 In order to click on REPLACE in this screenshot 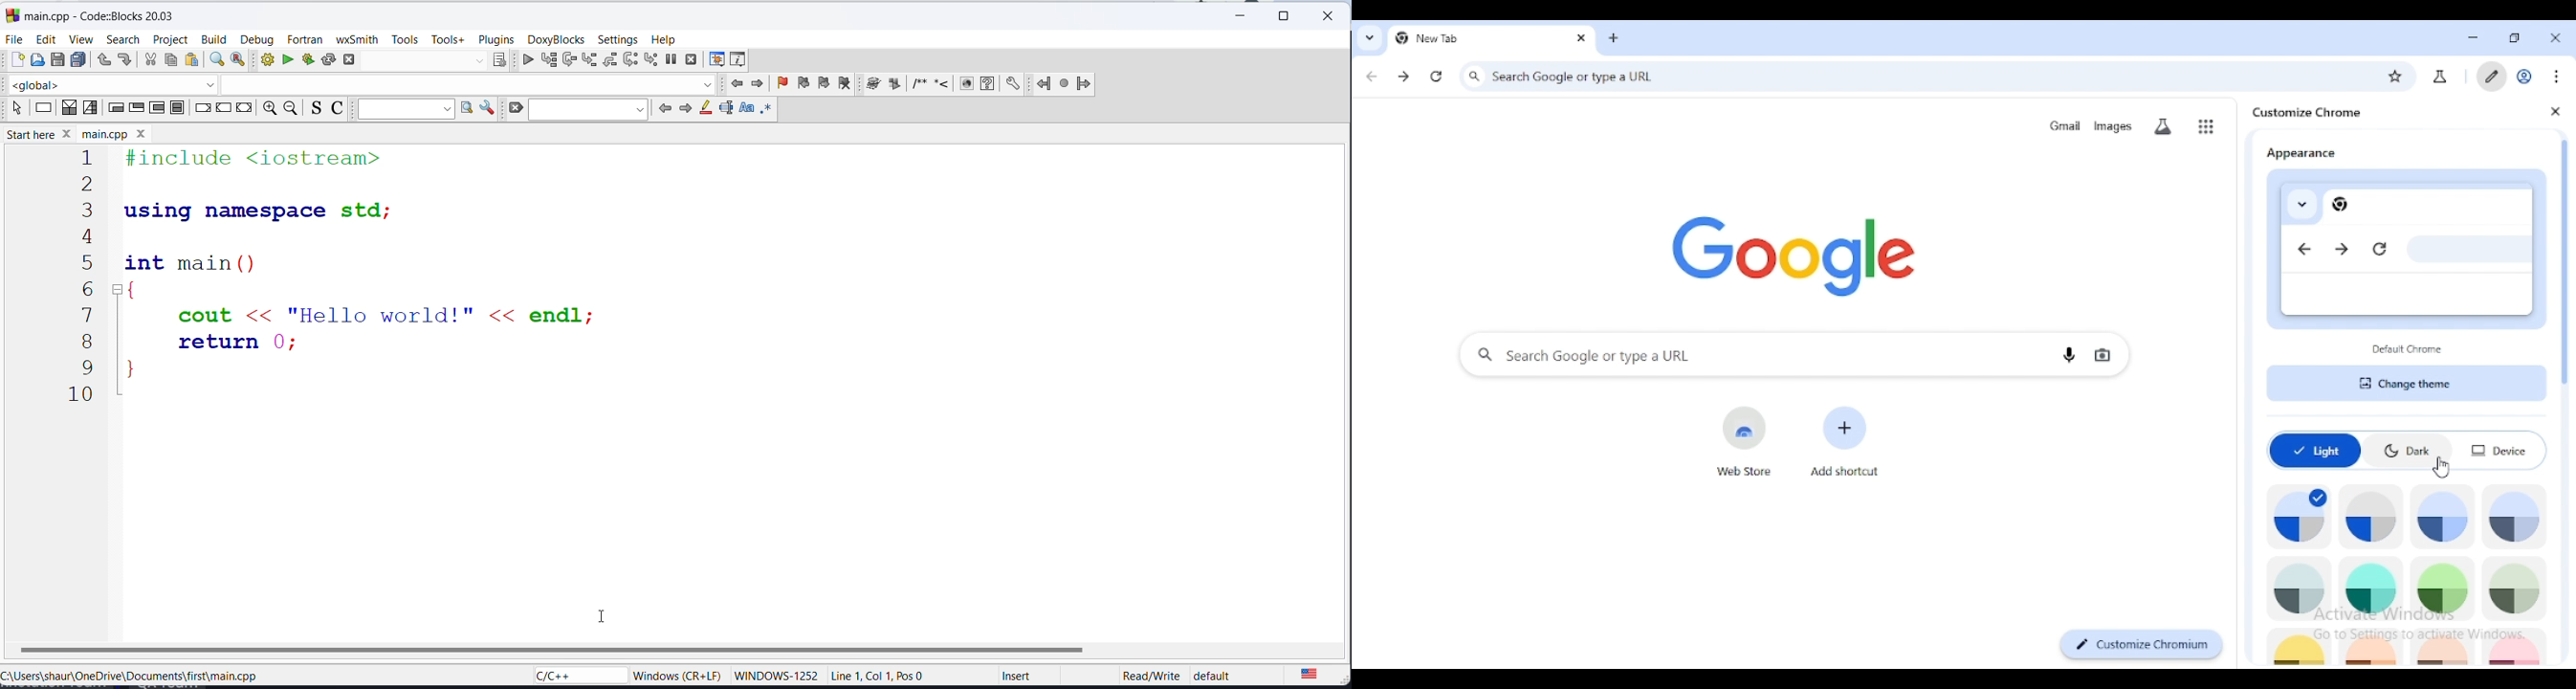, I will do `click(239, 61)`.